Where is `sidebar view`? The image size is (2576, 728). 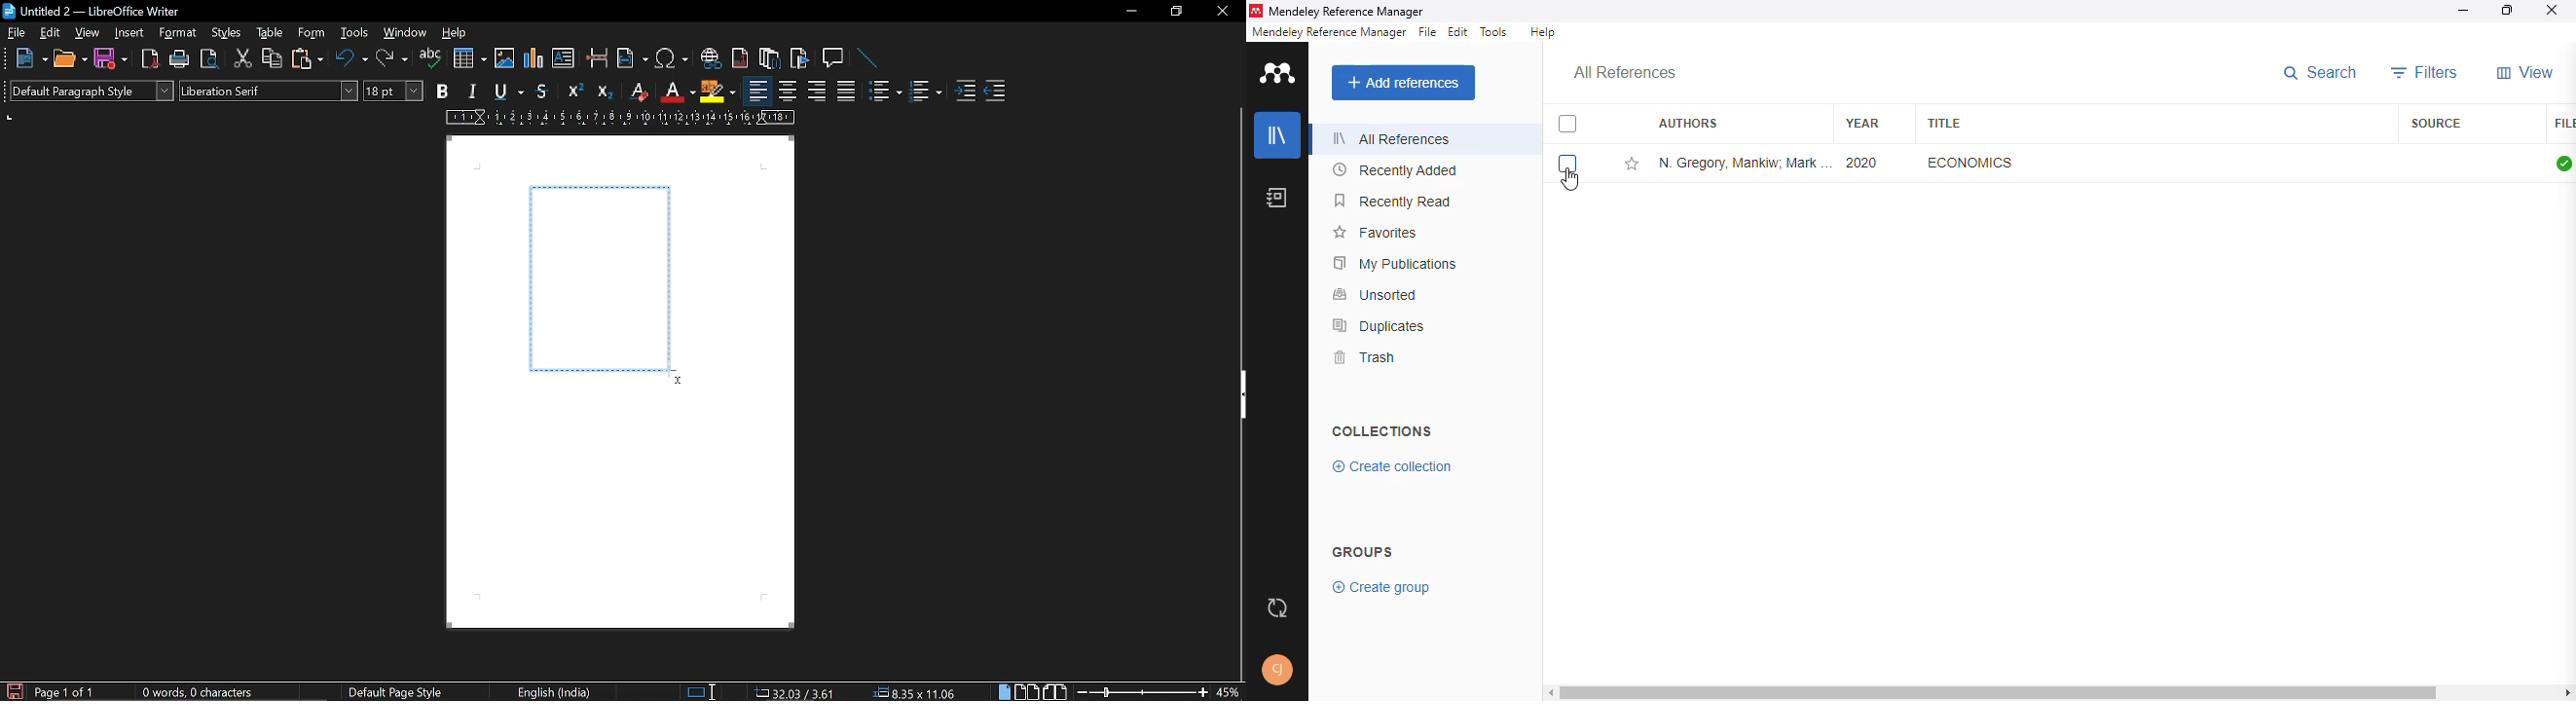 sidebar view is located at coordinates (1238, 397).